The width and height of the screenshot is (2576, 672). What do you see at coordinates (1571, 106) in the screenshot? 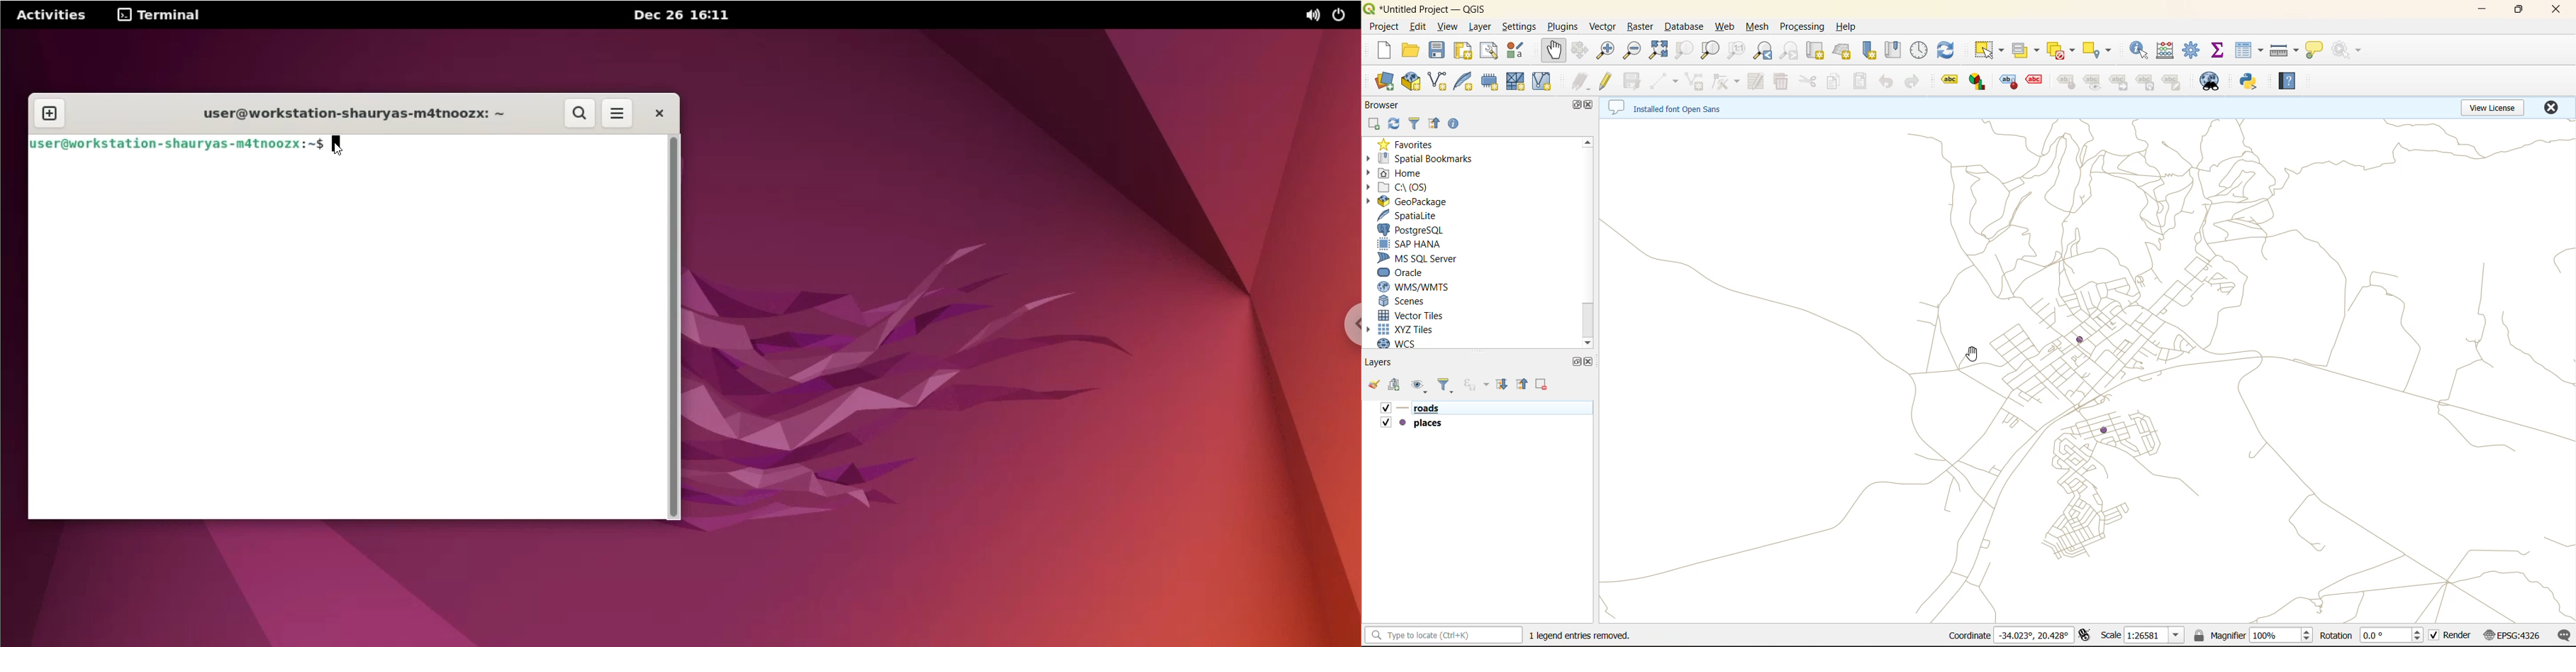
I see `maximize` at bounding box center [1571, 106].